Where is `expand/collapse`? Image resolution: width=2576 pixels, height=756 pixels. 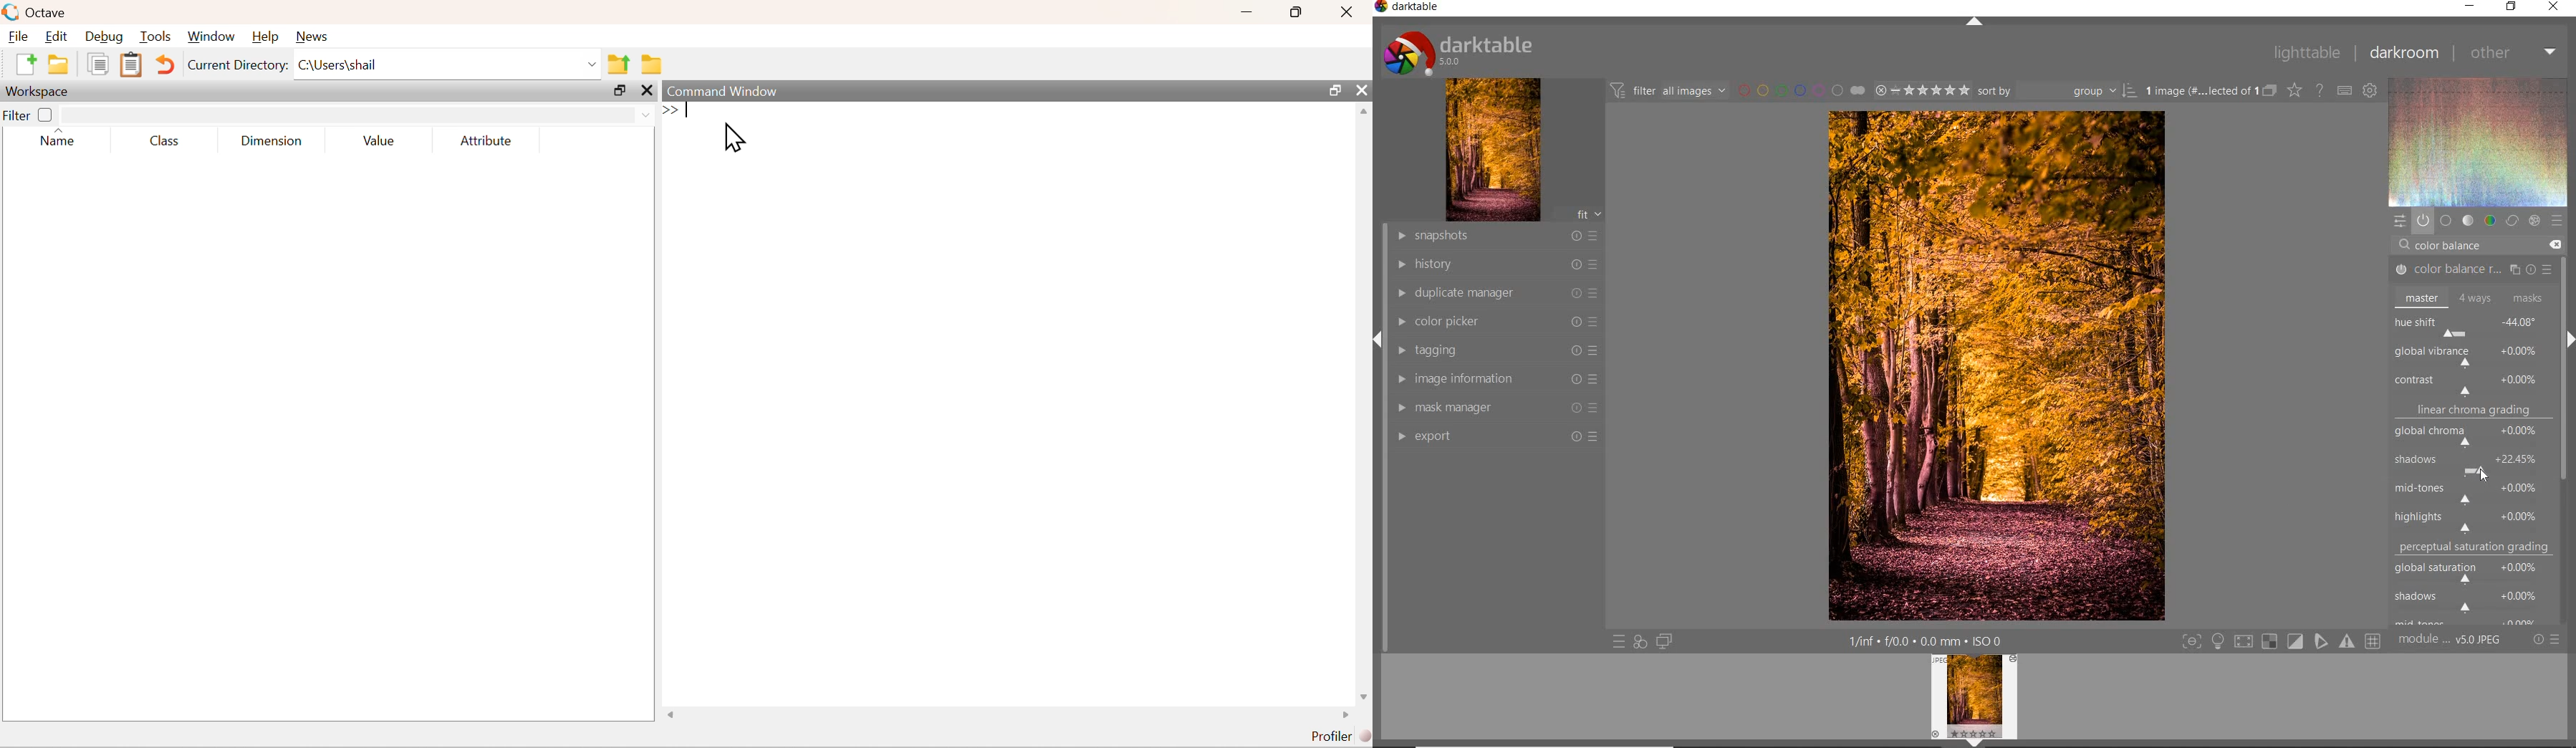
expand/collapse is located at coordinates (2569, 335).